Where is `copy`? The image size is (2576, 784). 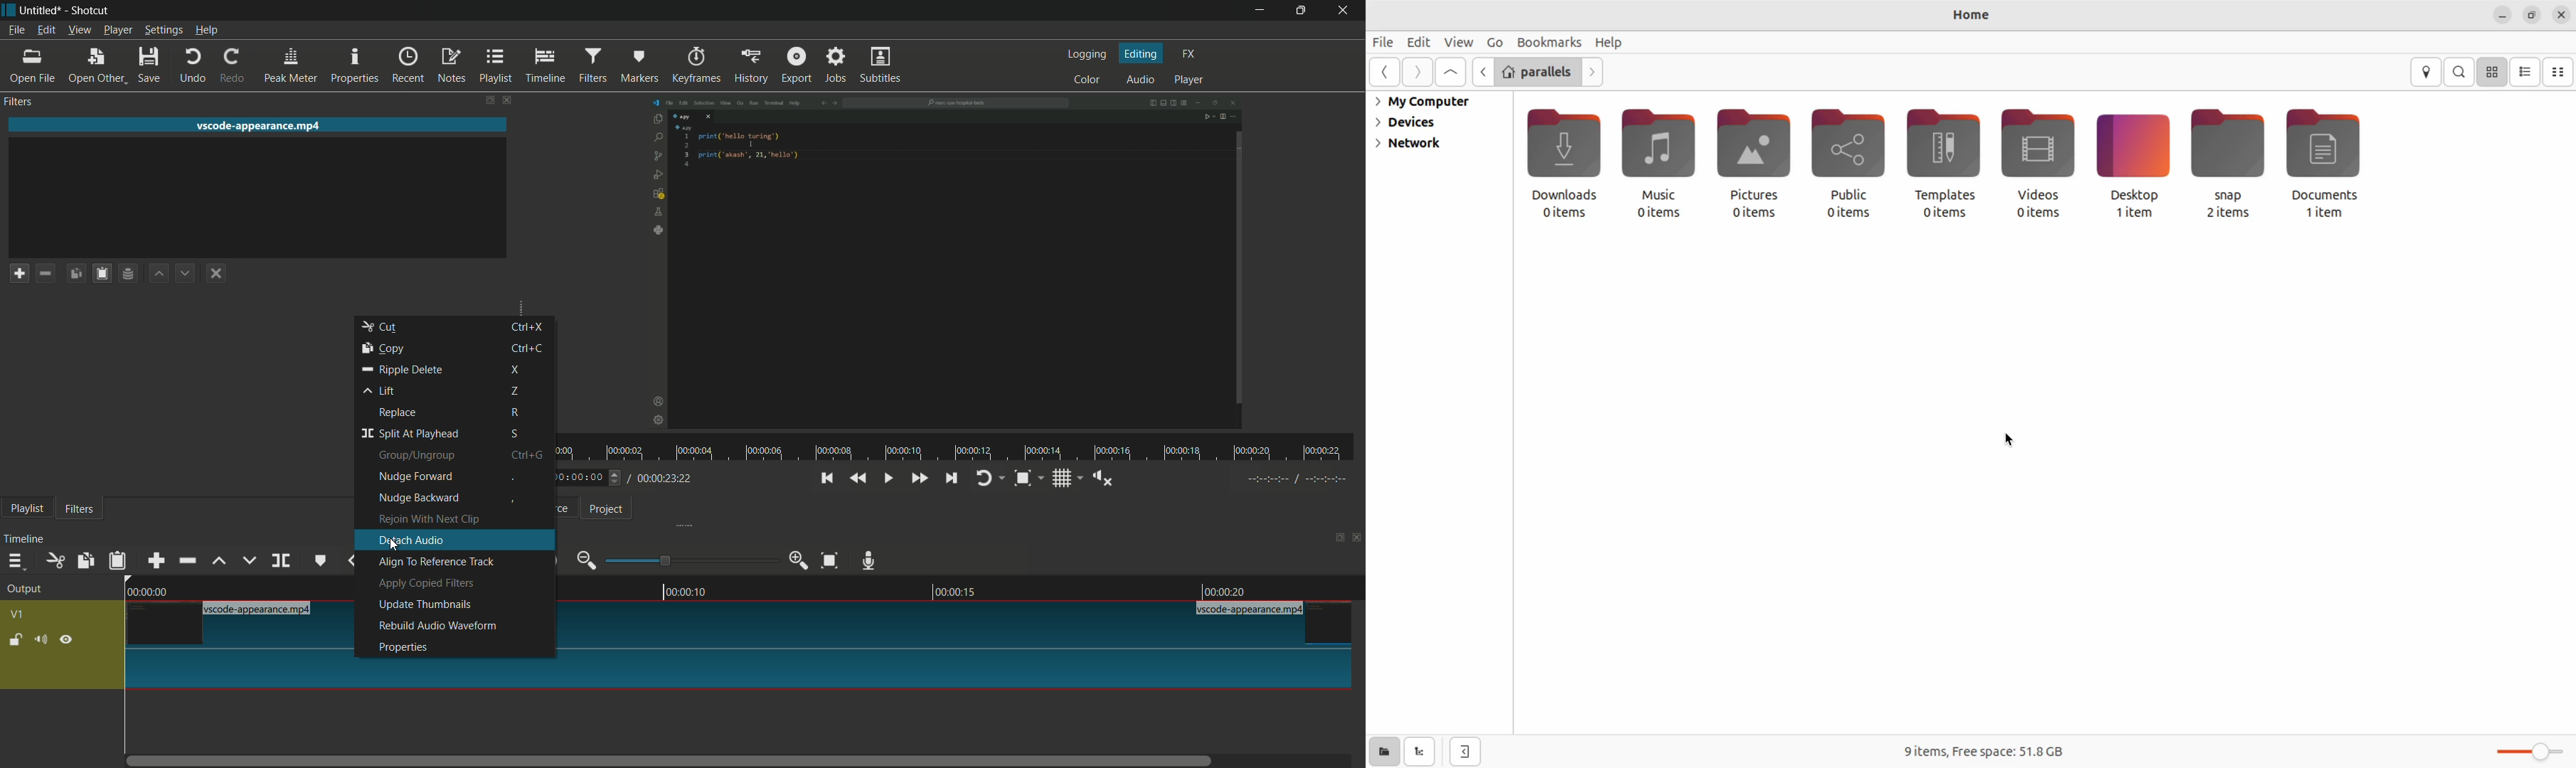
copy is located at coordinates (381, 349).